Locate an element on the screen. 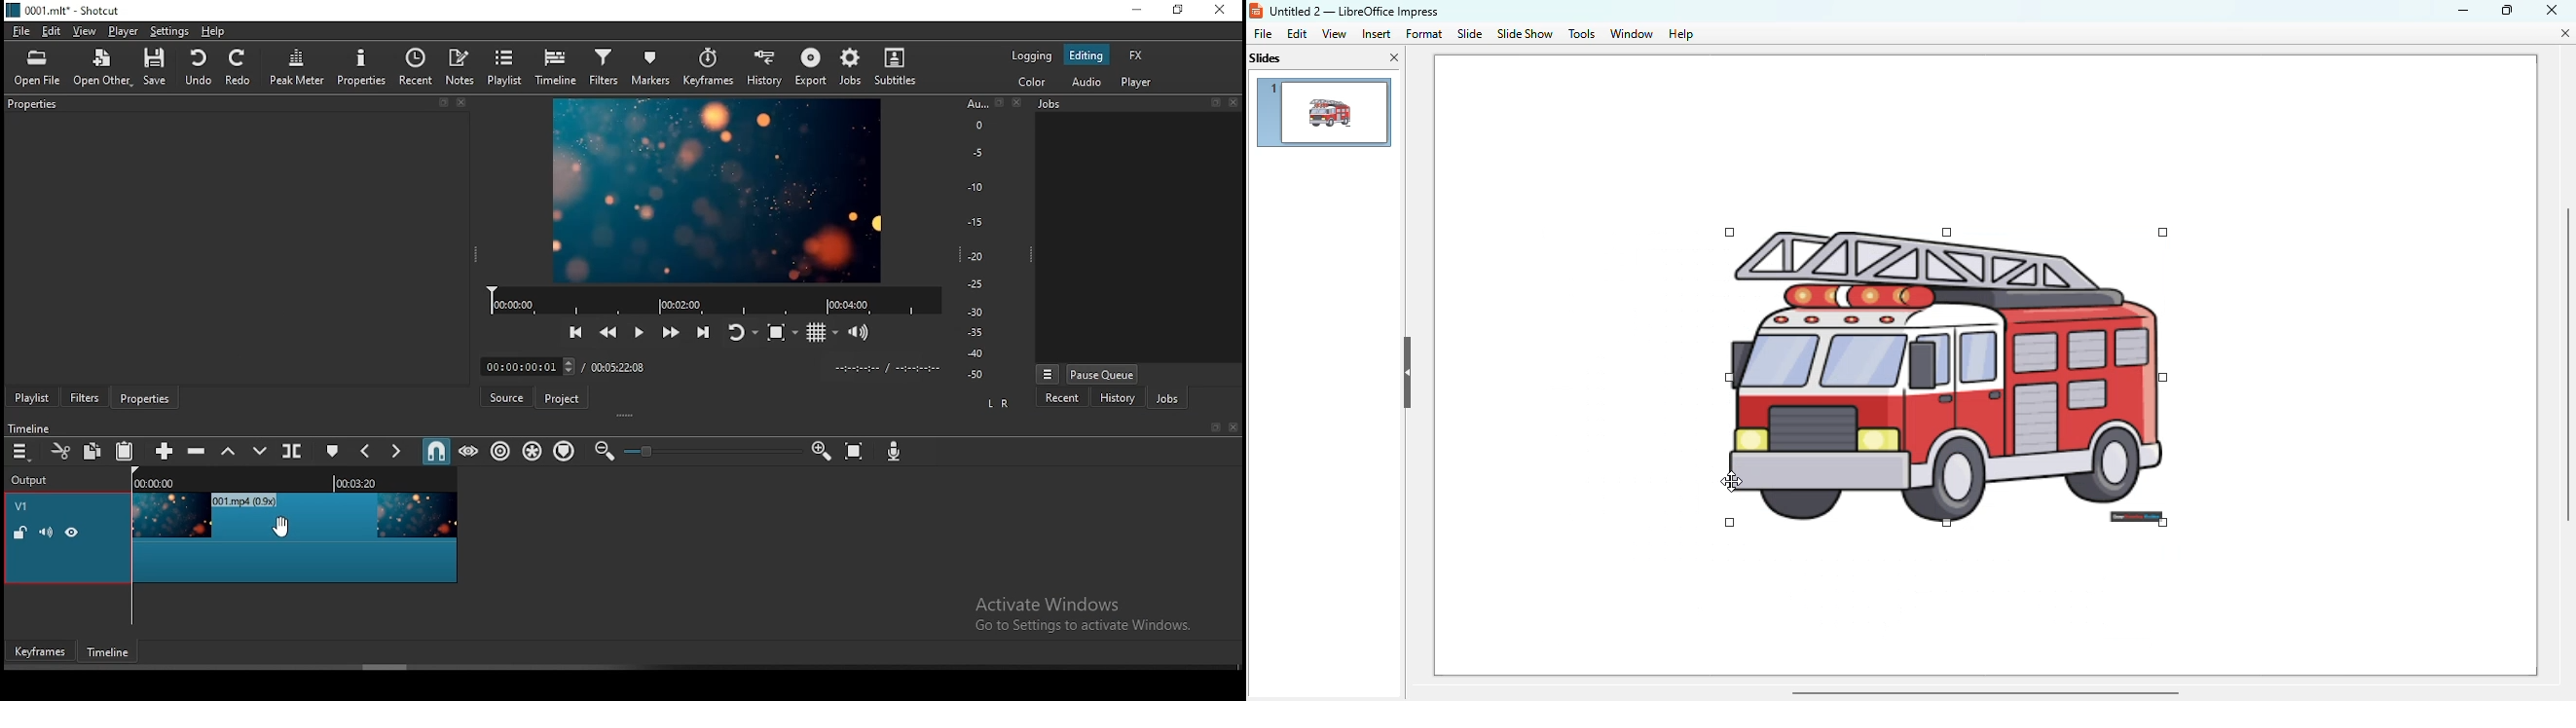 The width and height of the screenshot is (2576, 728). keyframes is located at coordinates (708, 64).